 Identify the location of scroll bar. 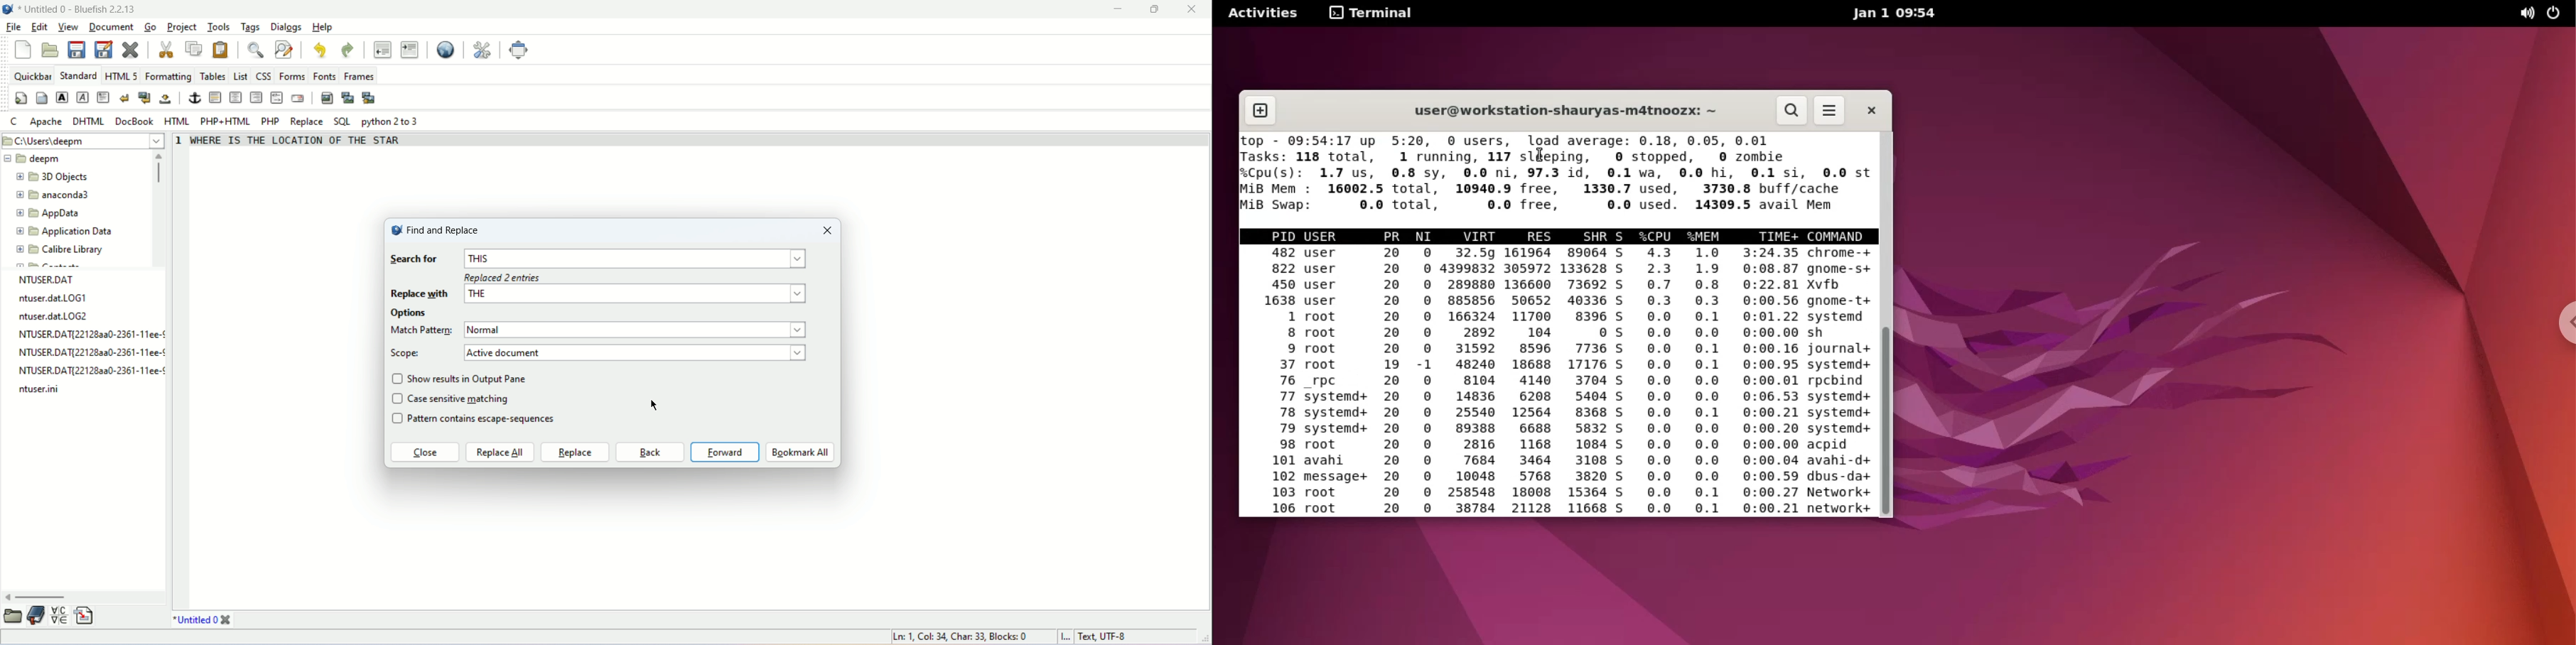
(84, 598).